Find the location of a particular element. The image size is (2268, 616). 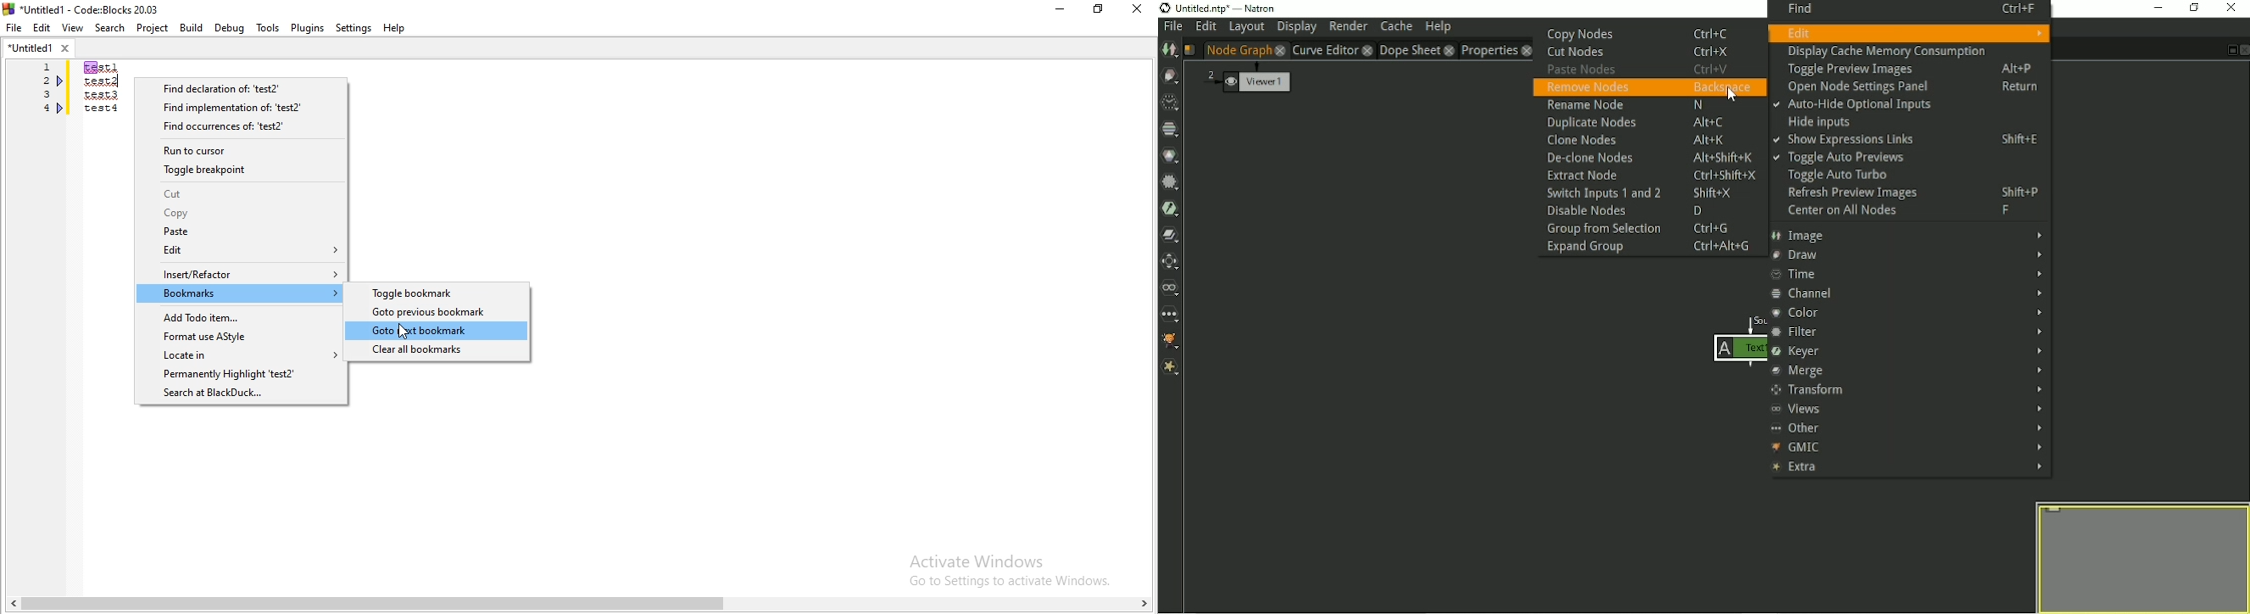

Clear all bookmarks is located at coordinates (438, 352).